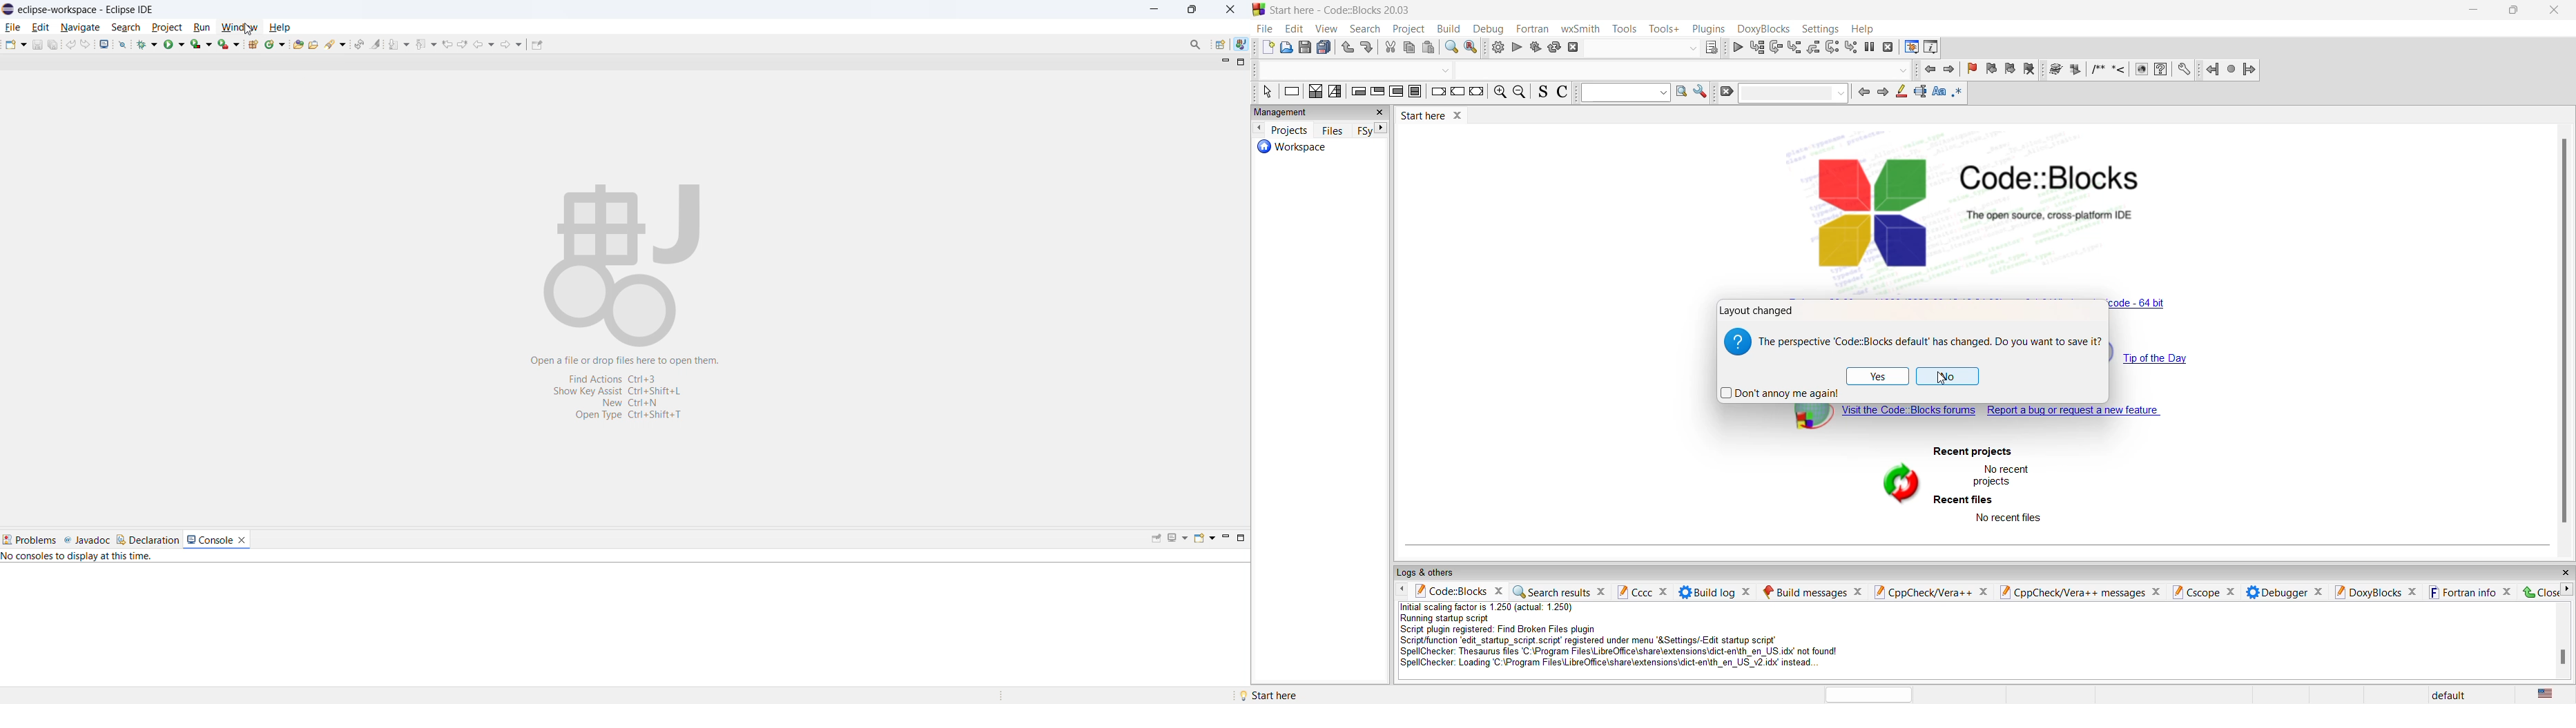 The height and width of the screenshot is (728, 2576). I want to click on move right, so click(2568, 589).